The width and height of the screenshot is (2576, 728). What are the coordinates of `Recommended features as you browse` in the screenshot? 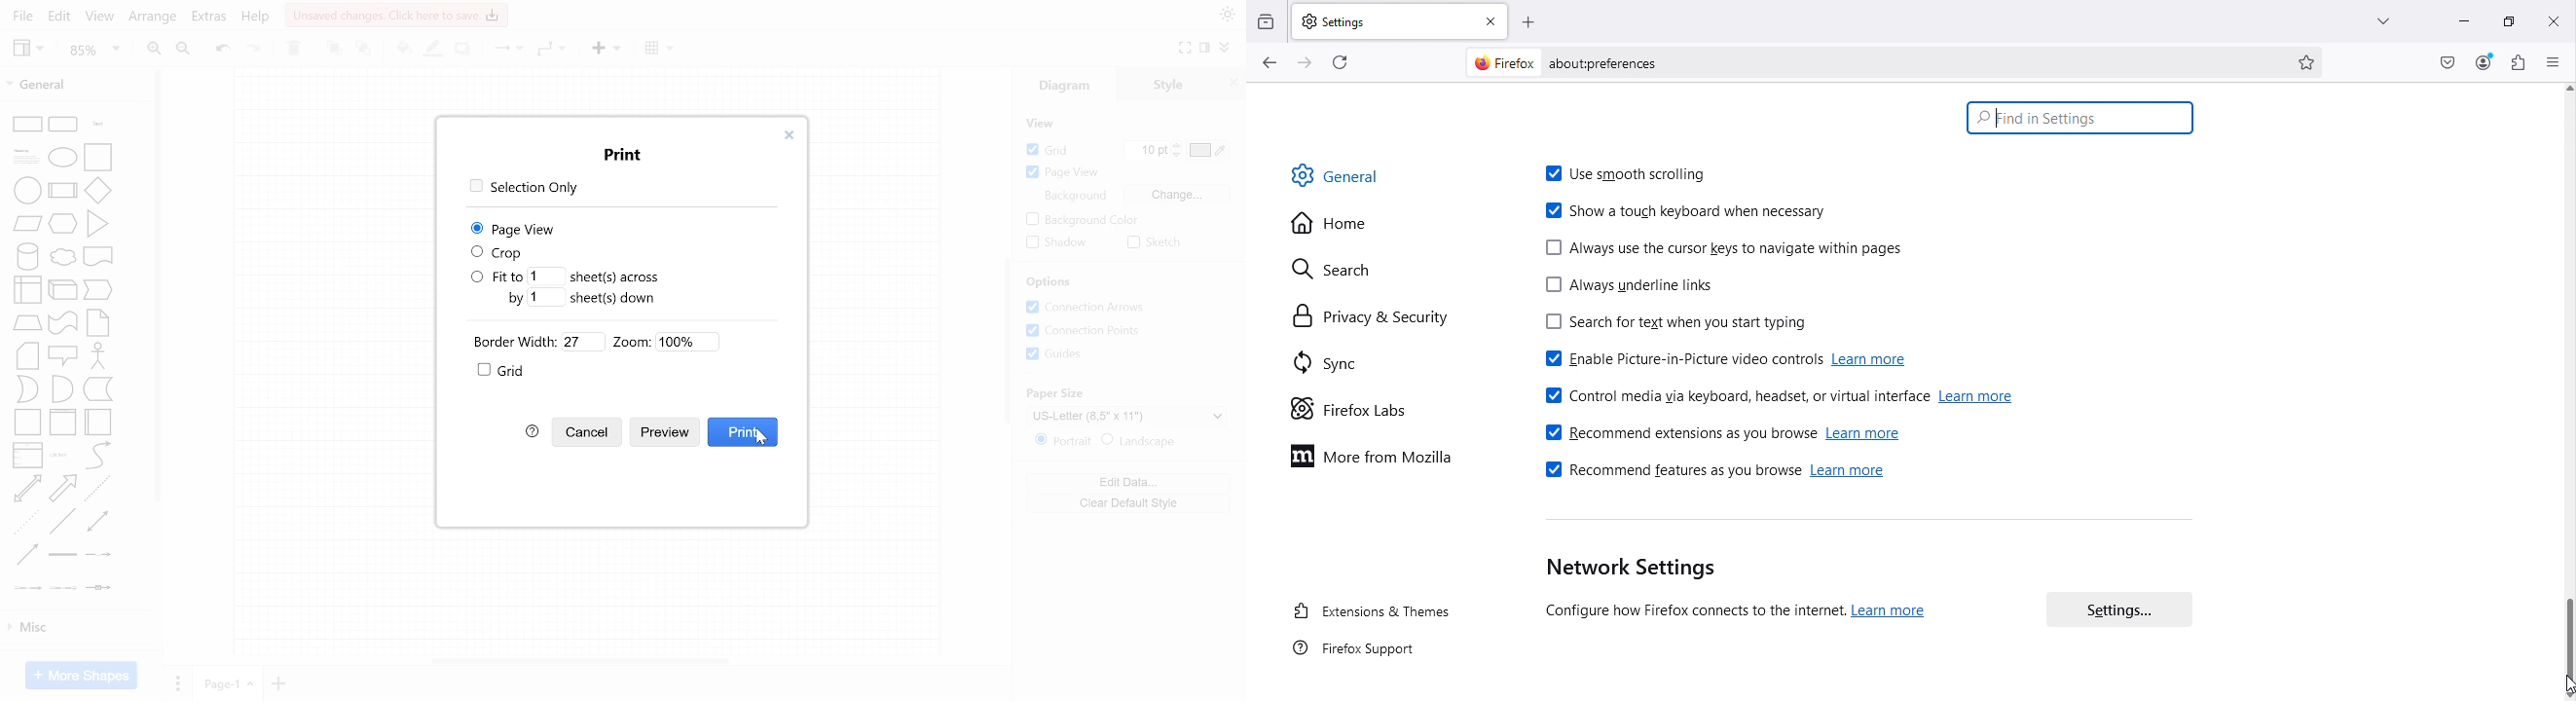 It's located at (1711, 474).